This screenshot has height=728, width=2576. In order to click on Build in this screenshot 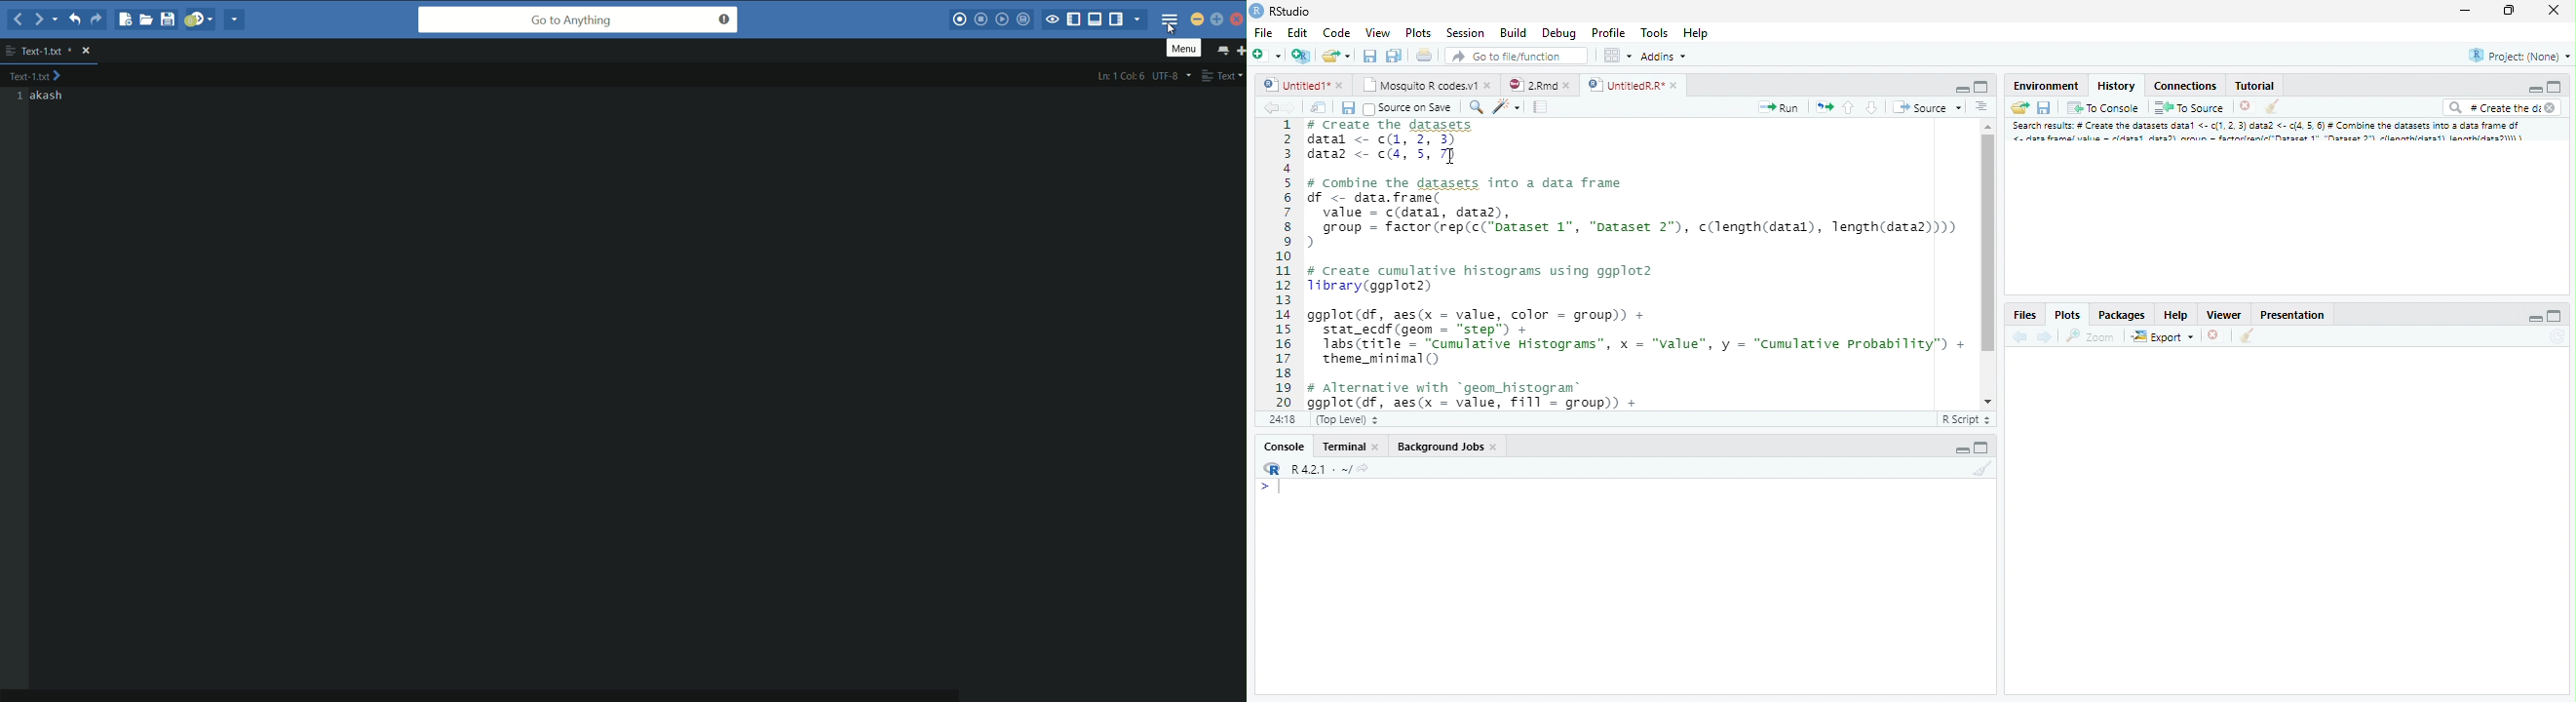, I will do `click(1515, 33)`.